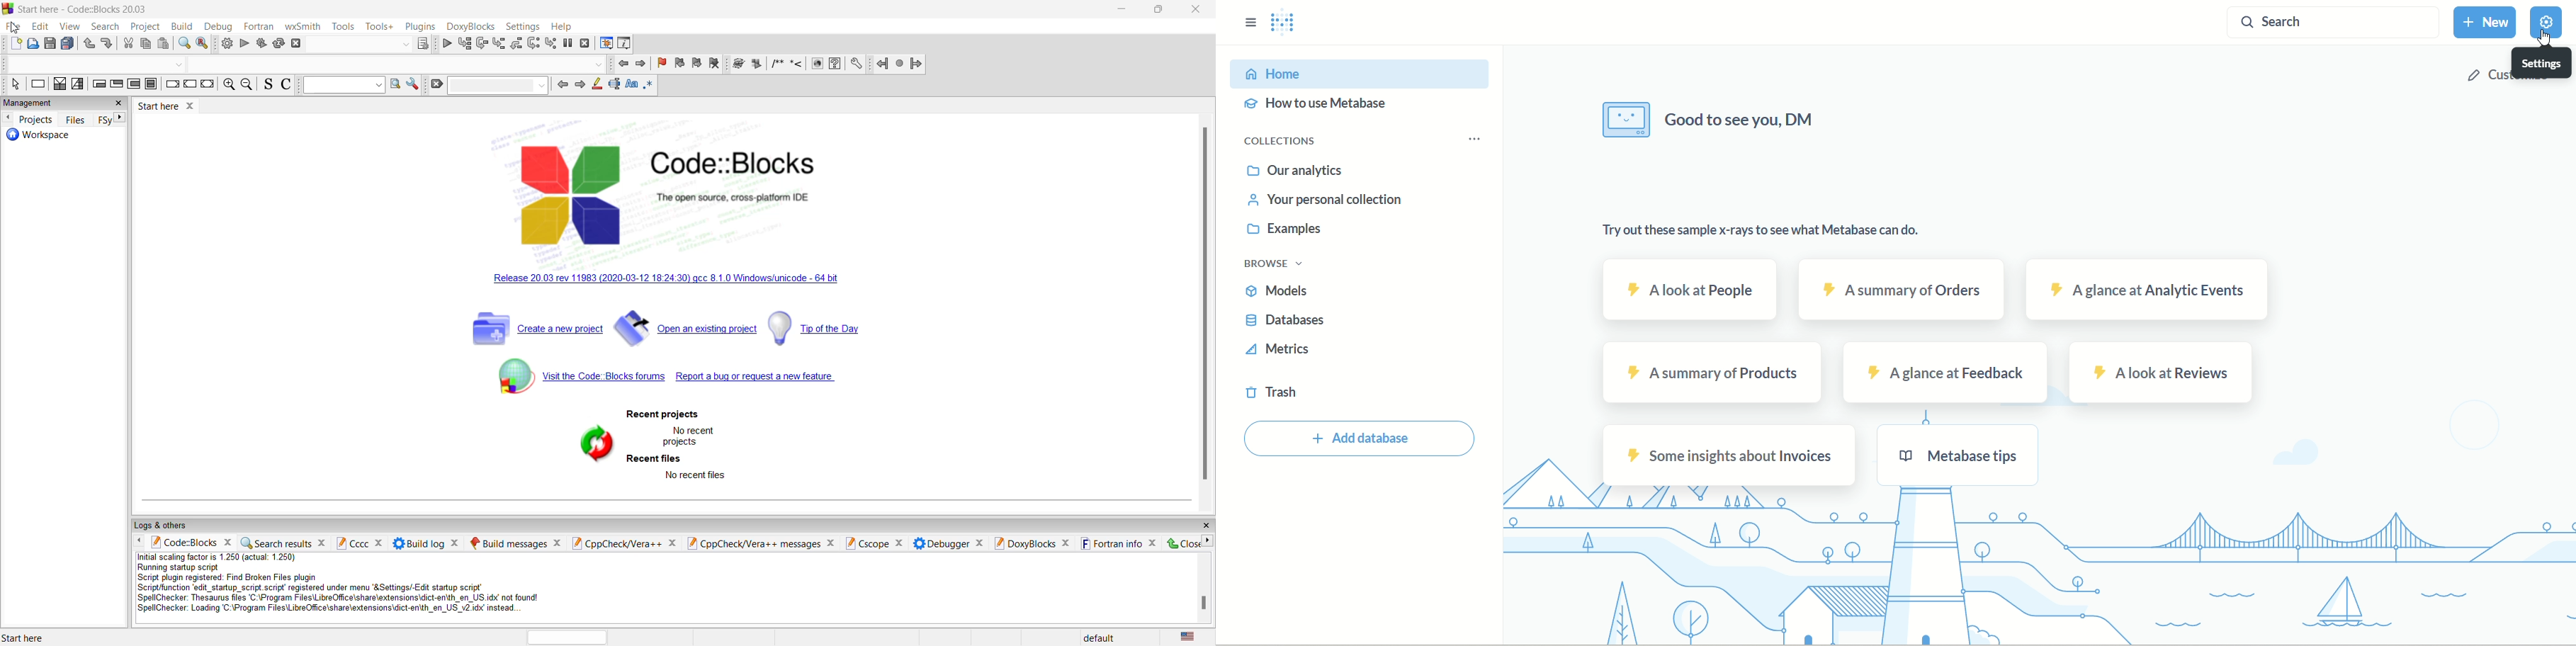 Image resolution: width=2576 pixels, height=672 pixels. I want to click on debugger, so click(942, 543).